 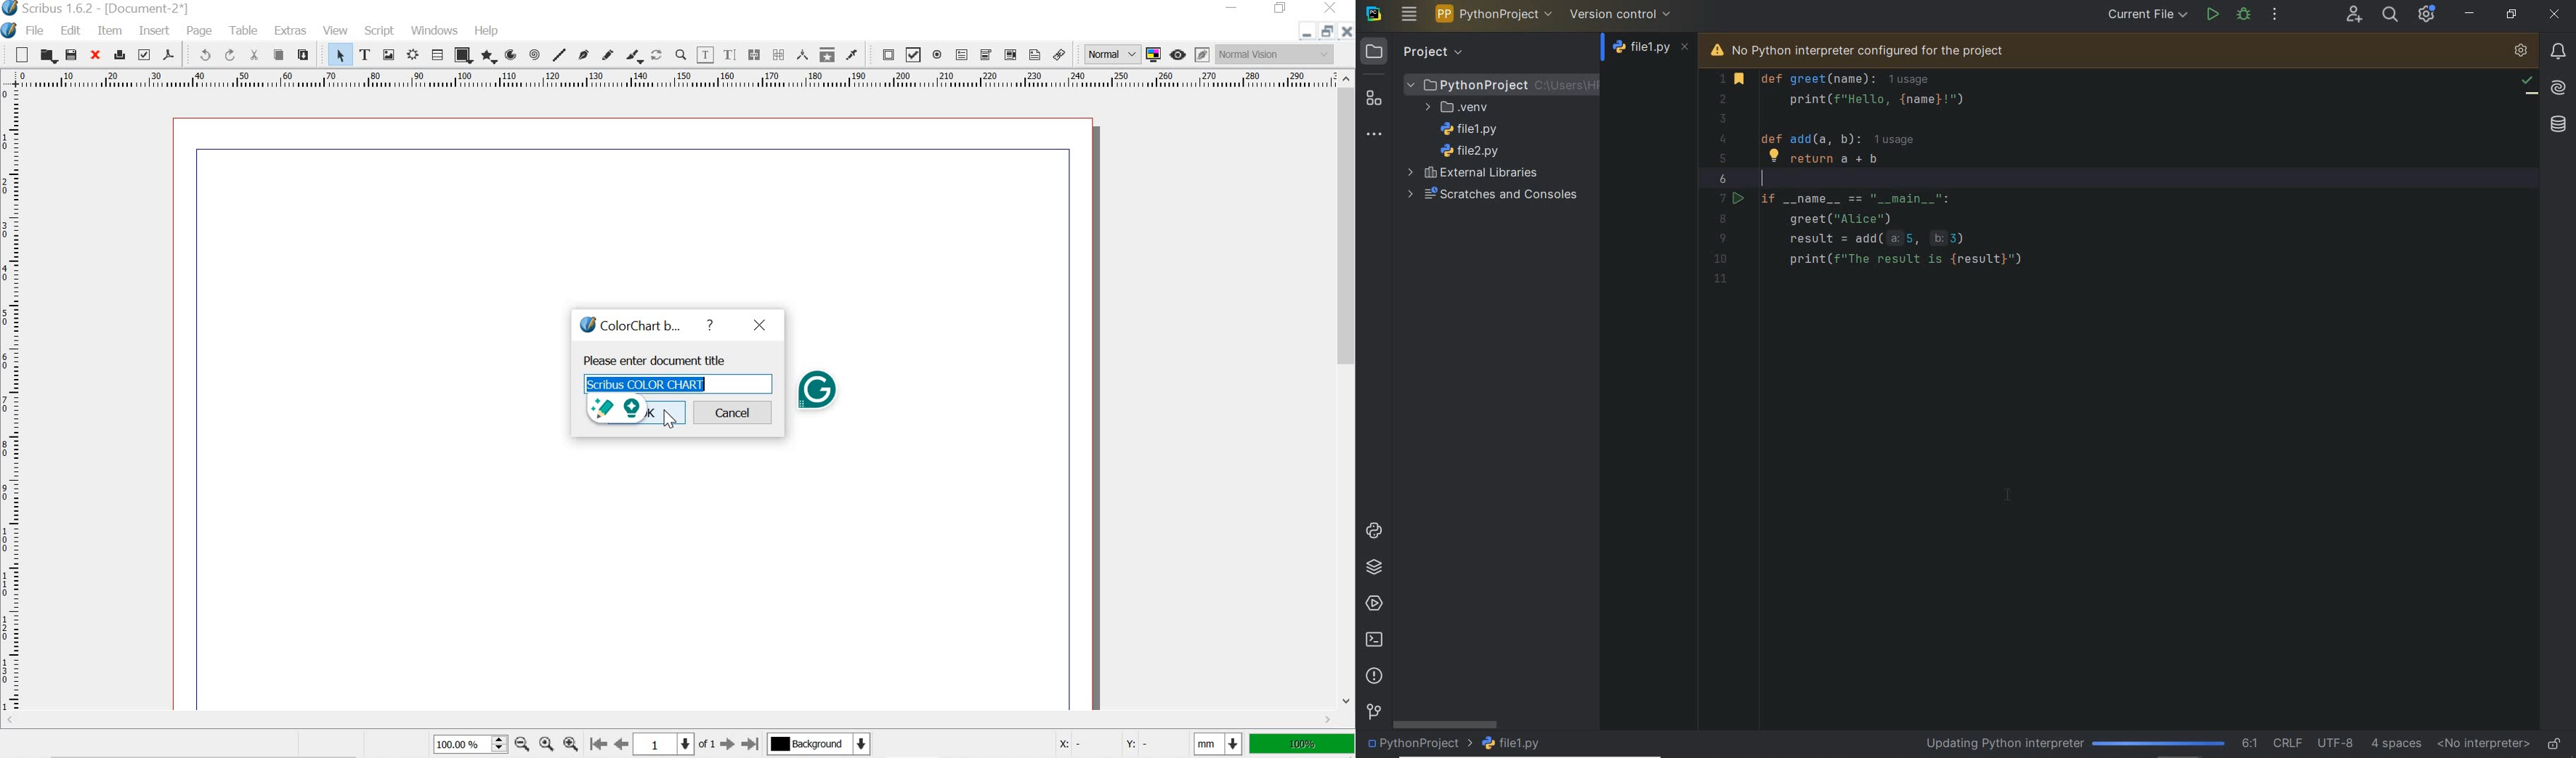 What do you see at coordinates (1415, 51) in the screenshot?
I see `Project` at bounding box center [1415, 51].